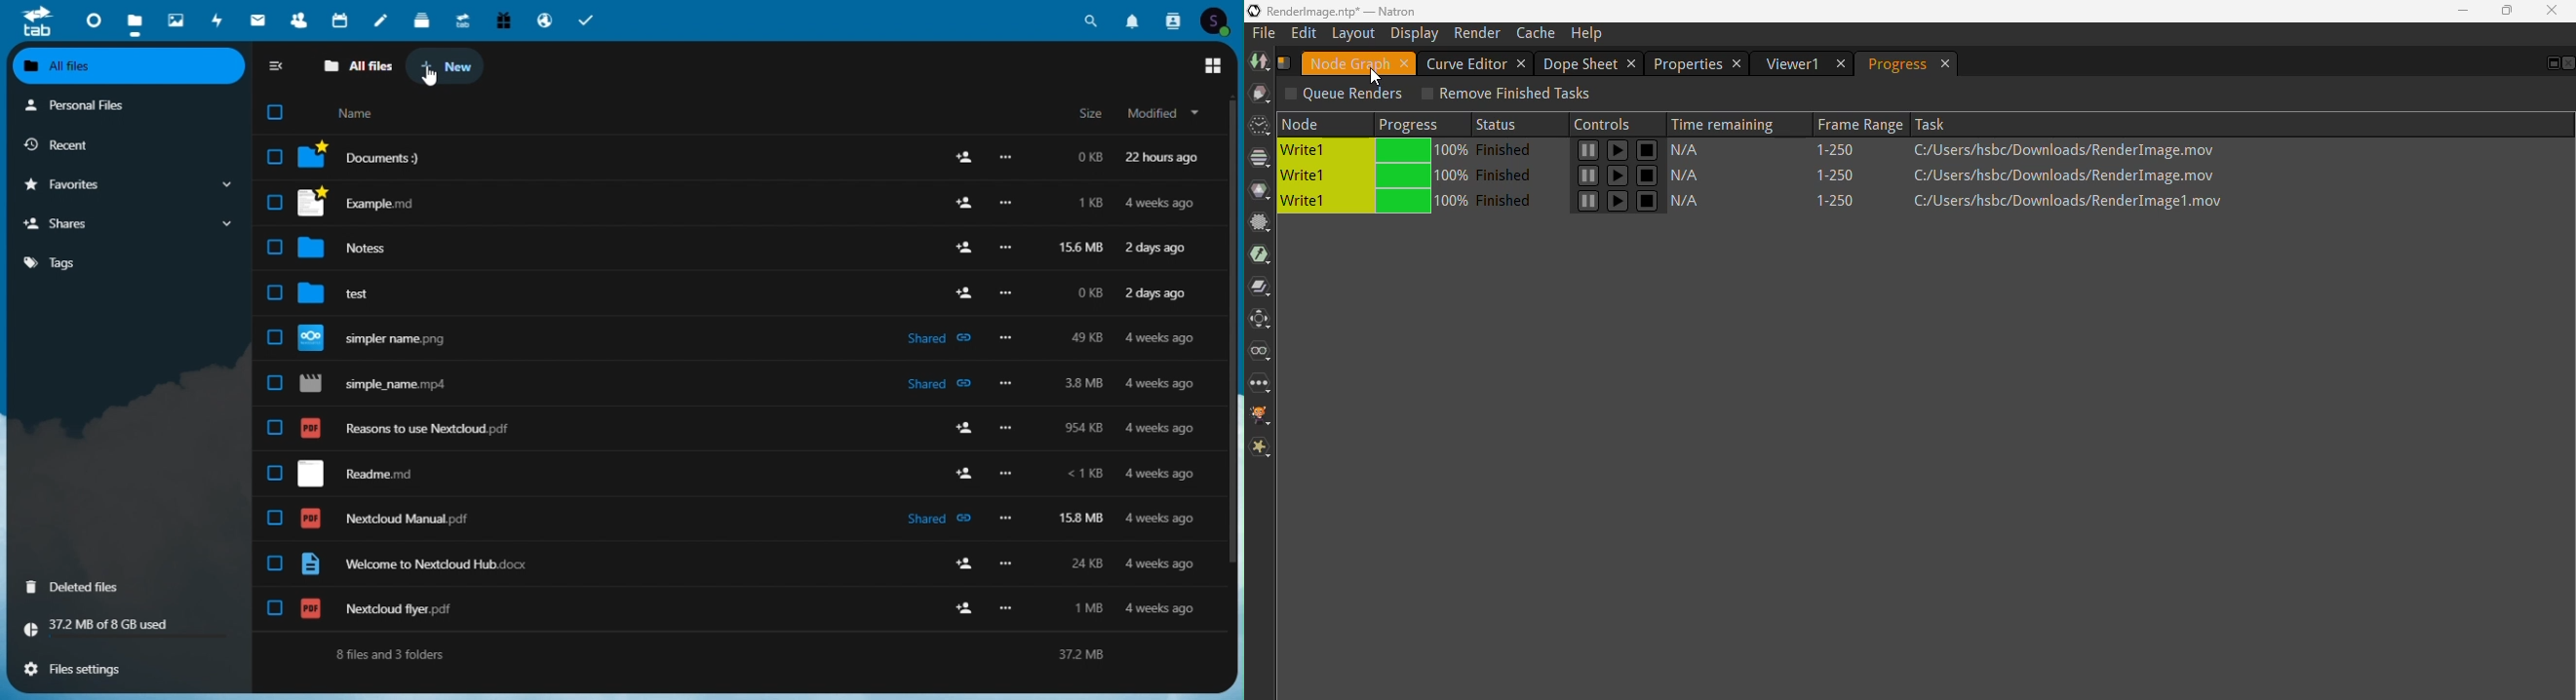 The width and height of the screenshot is (2576, 700). I want to click on logo, so click(1253, 11).